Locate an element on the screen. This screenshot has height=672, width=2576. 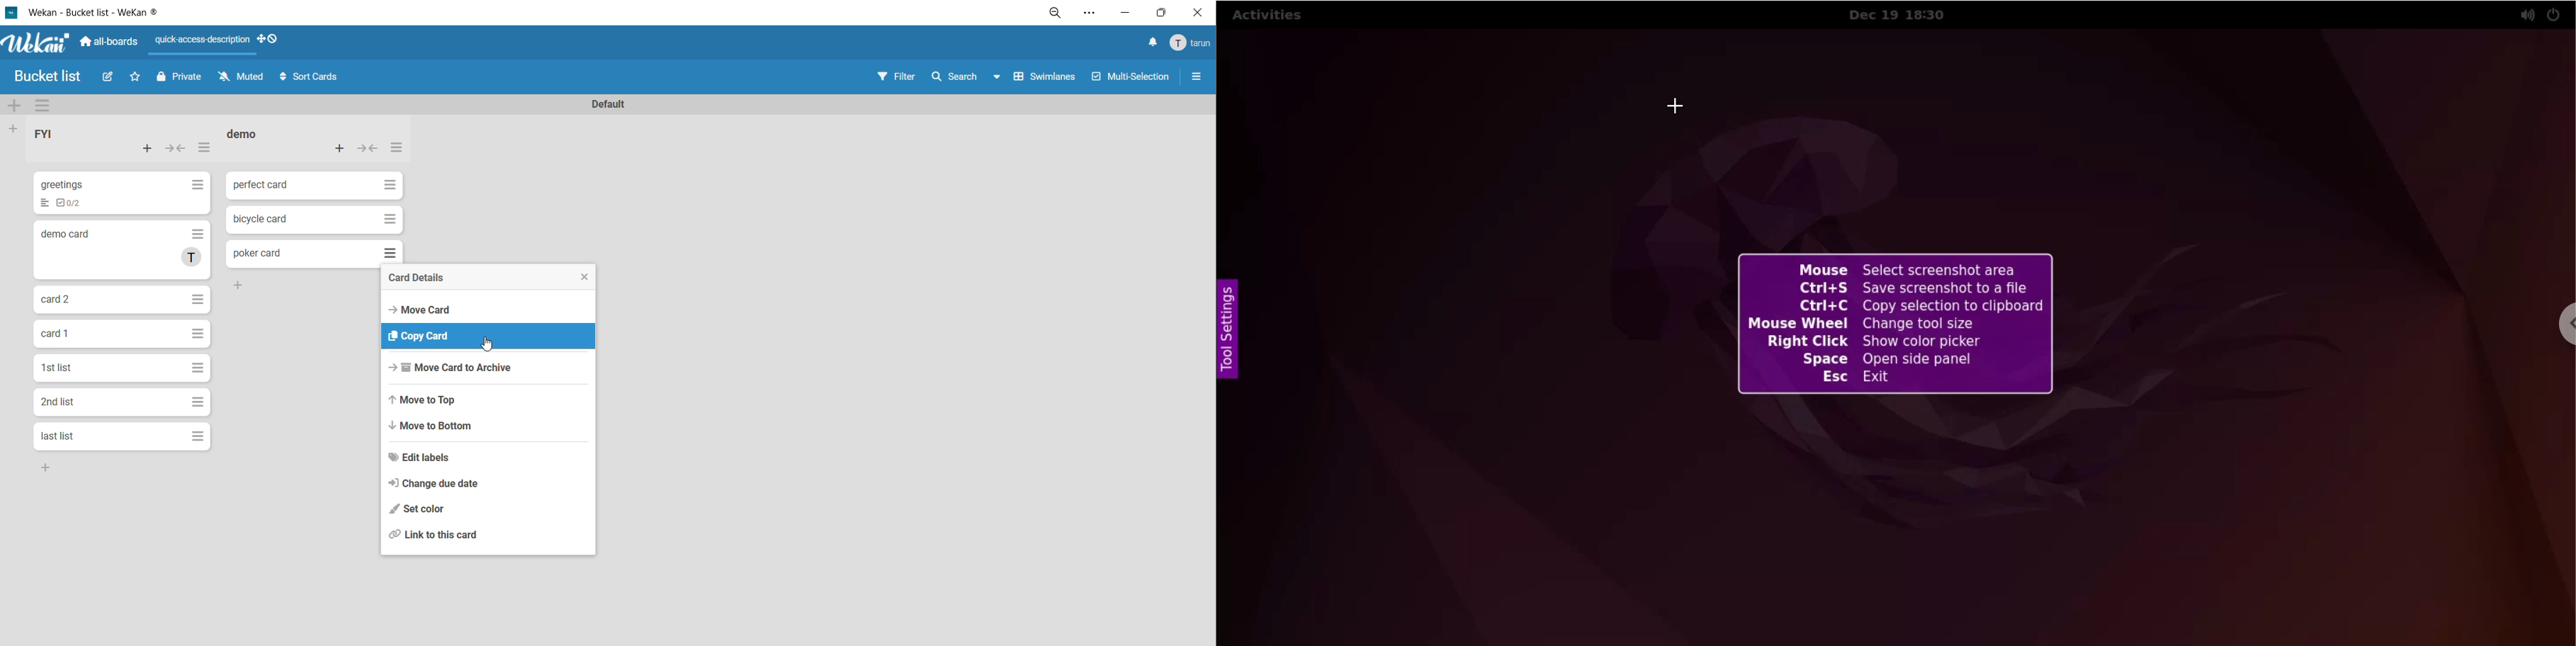
 is located at coordinates (387, 252).